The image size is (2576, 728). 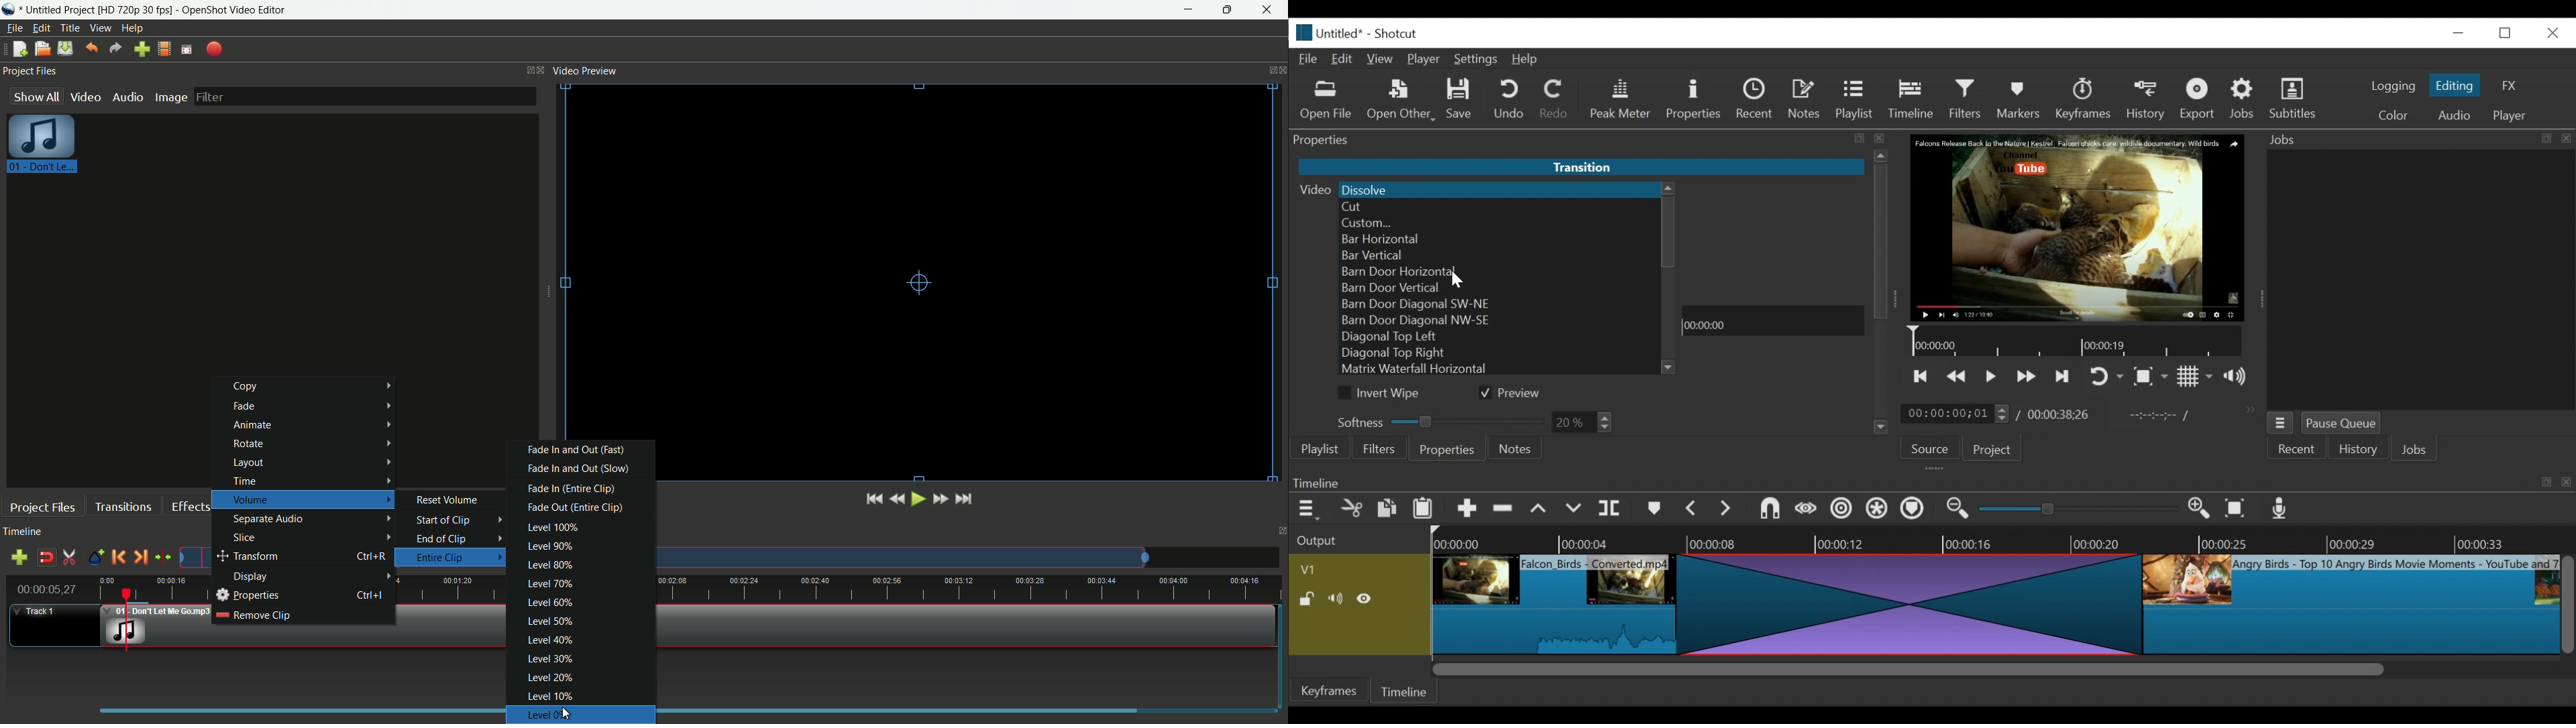 What do you see at coordinates (1668, 233) in the screenshot?
I see `Vertical Scroll bar` at bounding box center [1668, 233].